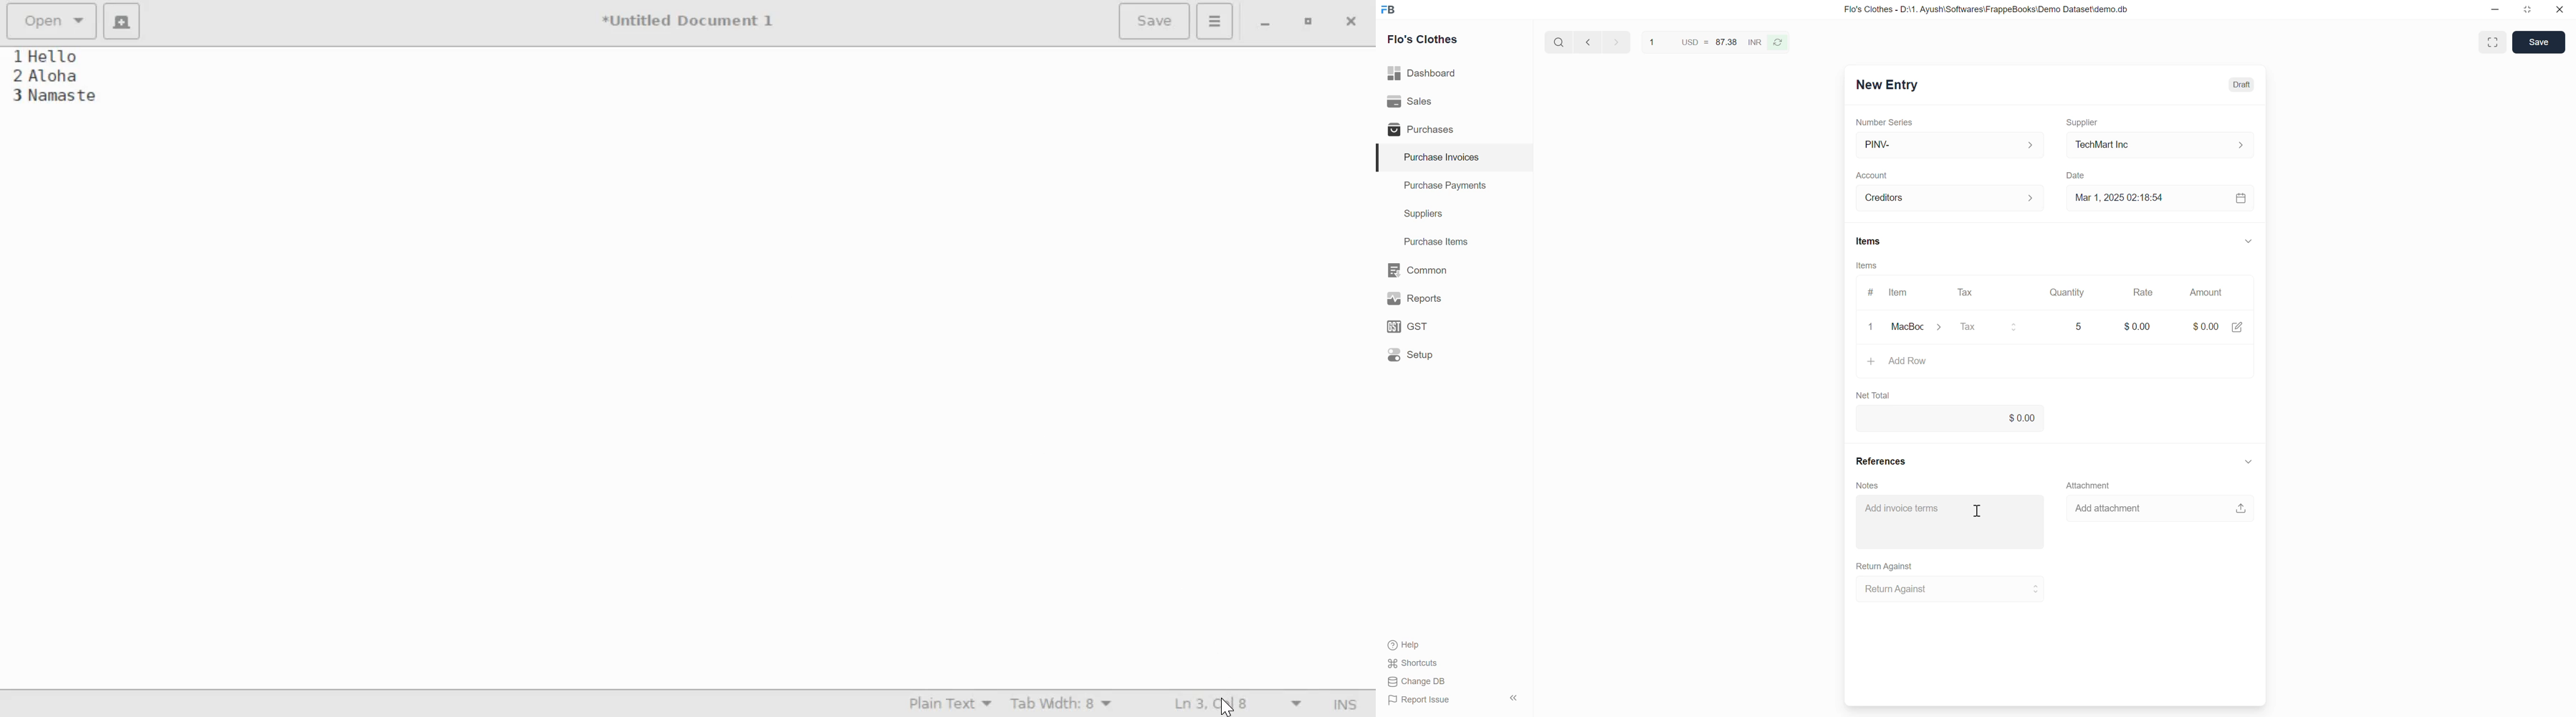 The image size is (2576, 728). Describe the element at coordinates (1455, 186) in the screenshot. I see `Purchase Payments` at that location.